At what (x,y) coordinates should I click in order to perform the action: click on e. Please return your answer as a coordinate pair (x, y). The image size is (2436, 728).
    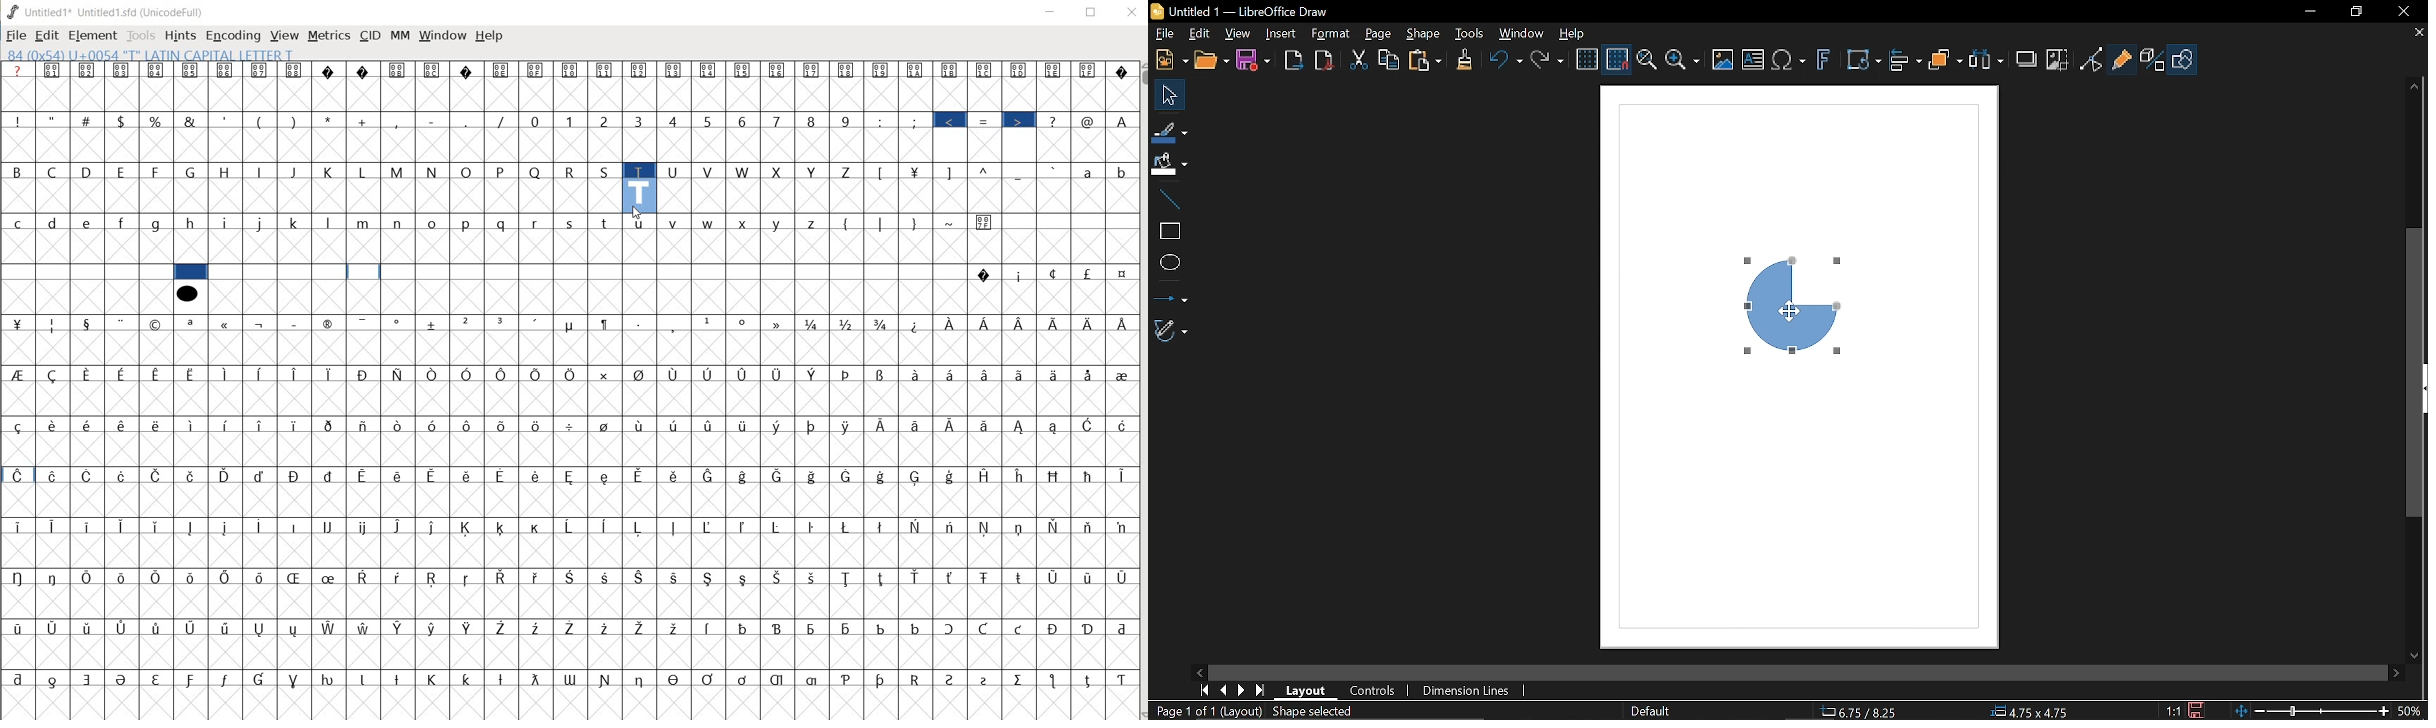
    Looking at the image, I should click on (88, 223).